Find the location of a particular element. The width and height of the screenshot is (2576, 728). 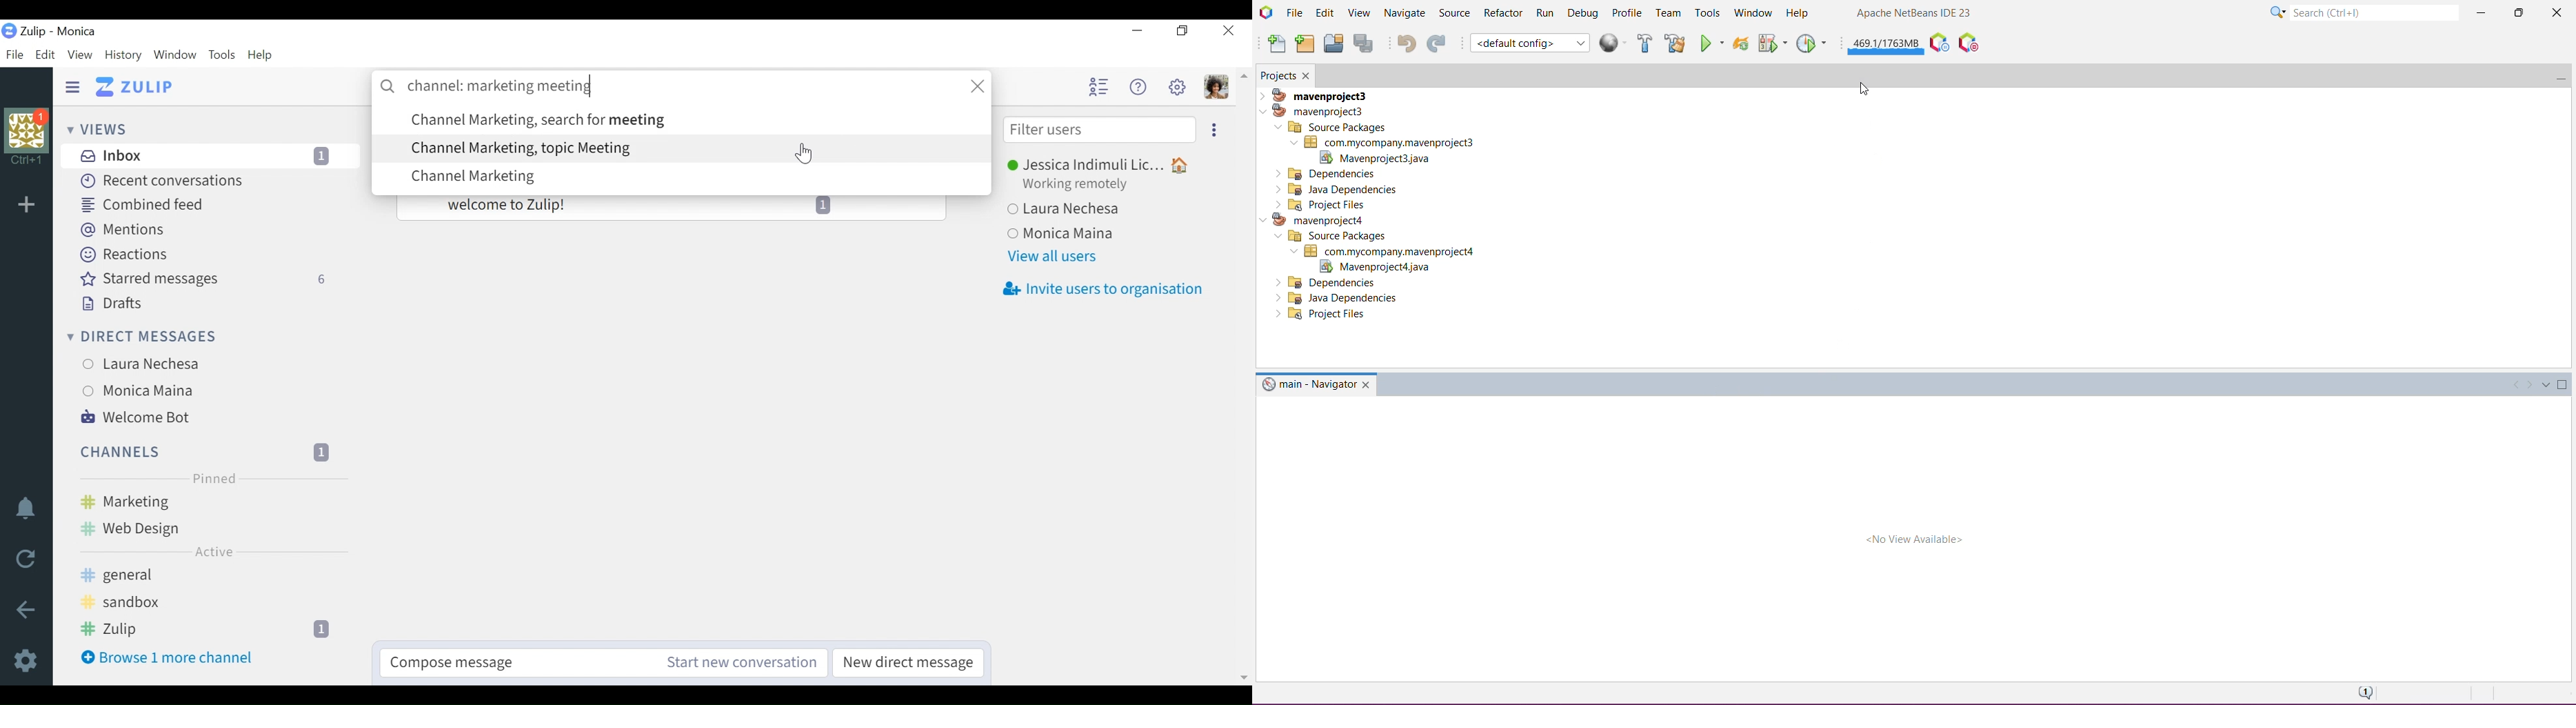

Mentions is located at coordinates (123, 230).